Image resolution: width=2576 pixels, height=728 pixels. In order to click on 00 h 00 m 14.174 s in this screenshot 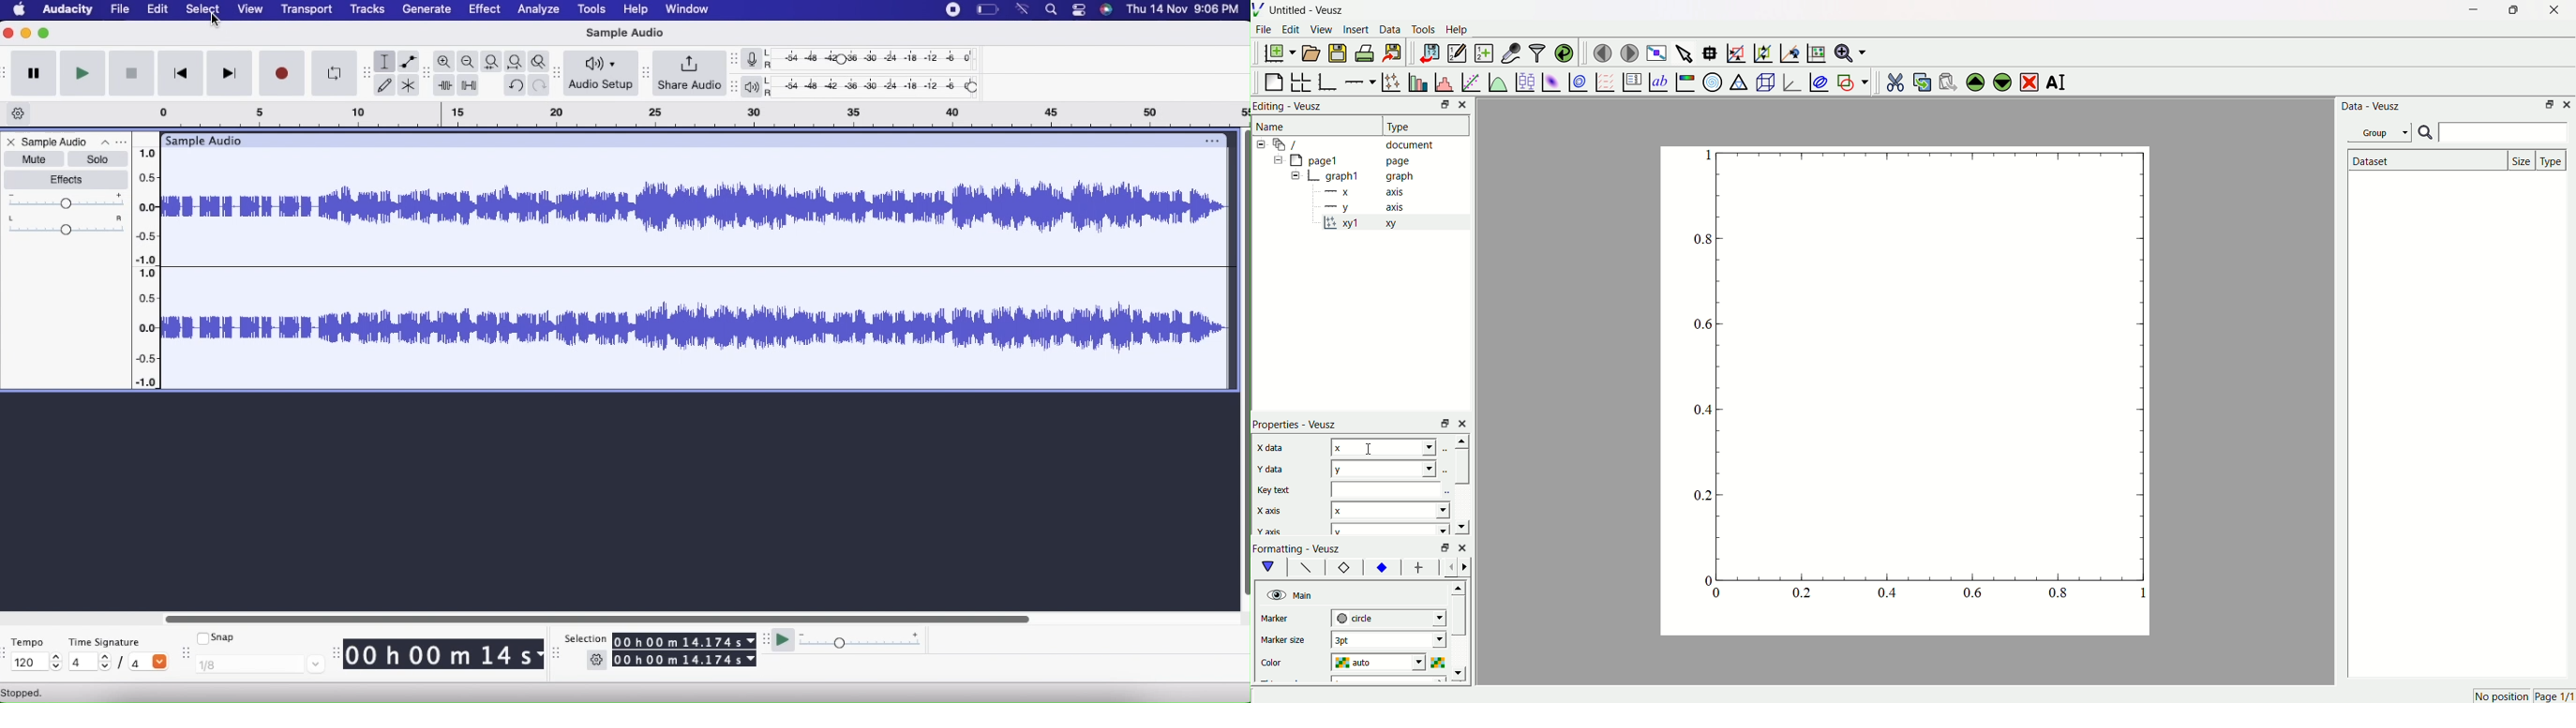, I will do `click(684, 659)`.